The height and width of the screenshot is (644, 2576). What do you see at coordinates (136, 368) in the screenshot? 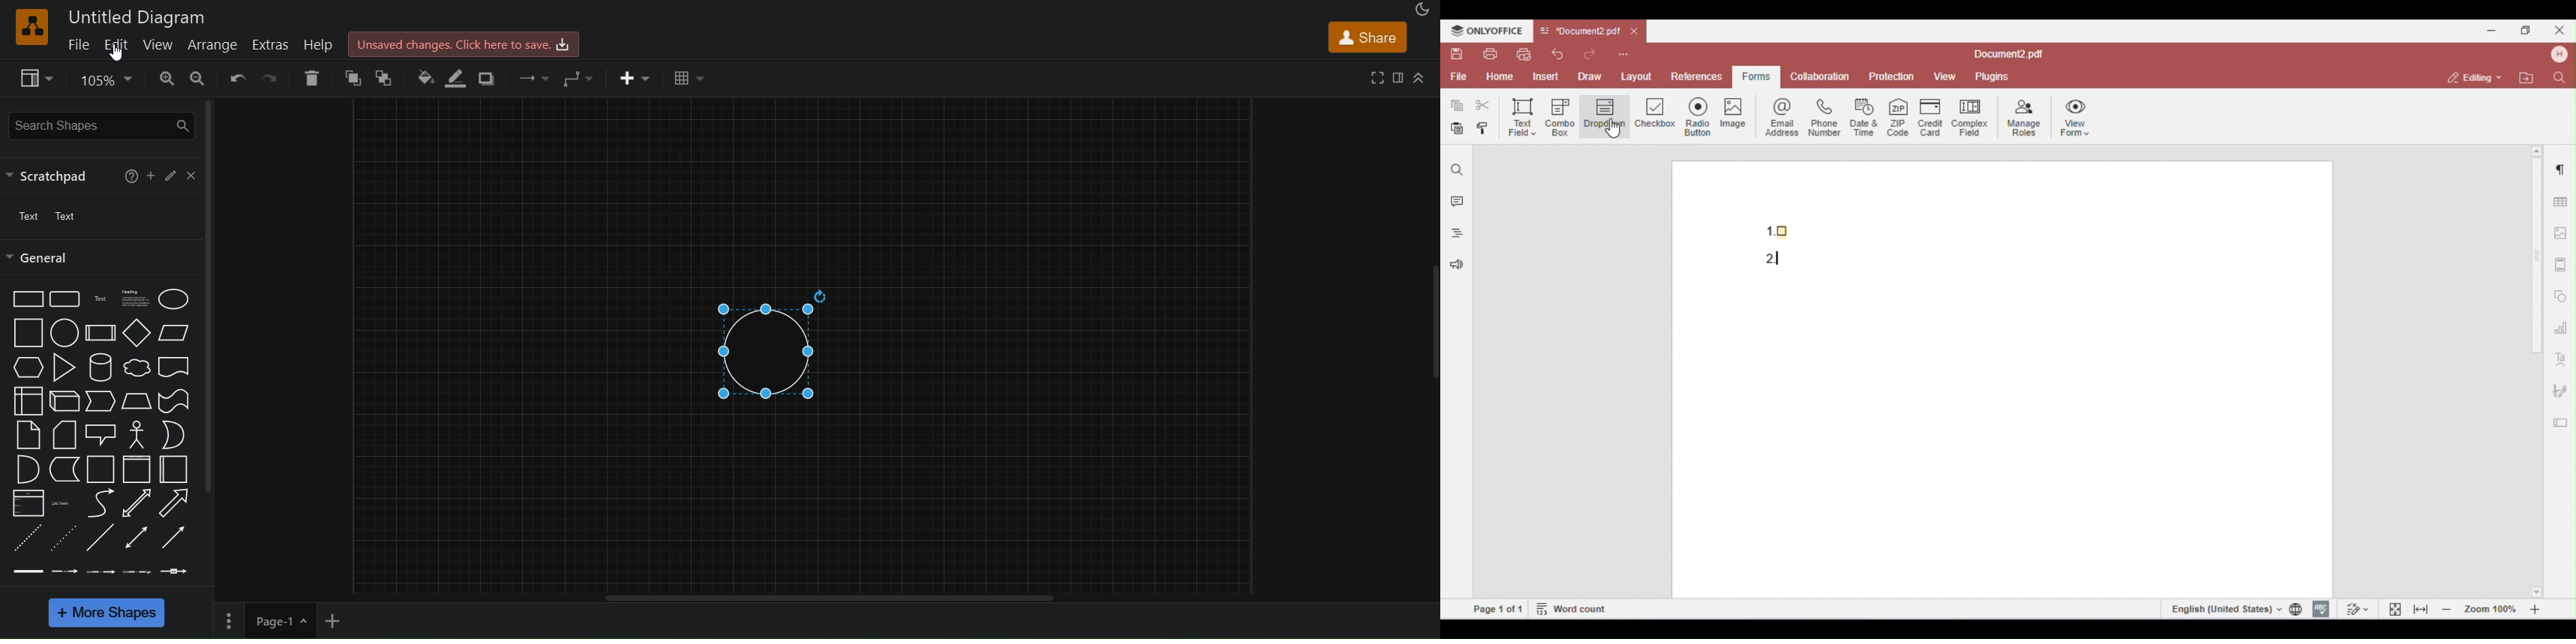
I see `cloud` at bounding box center [136, 368].